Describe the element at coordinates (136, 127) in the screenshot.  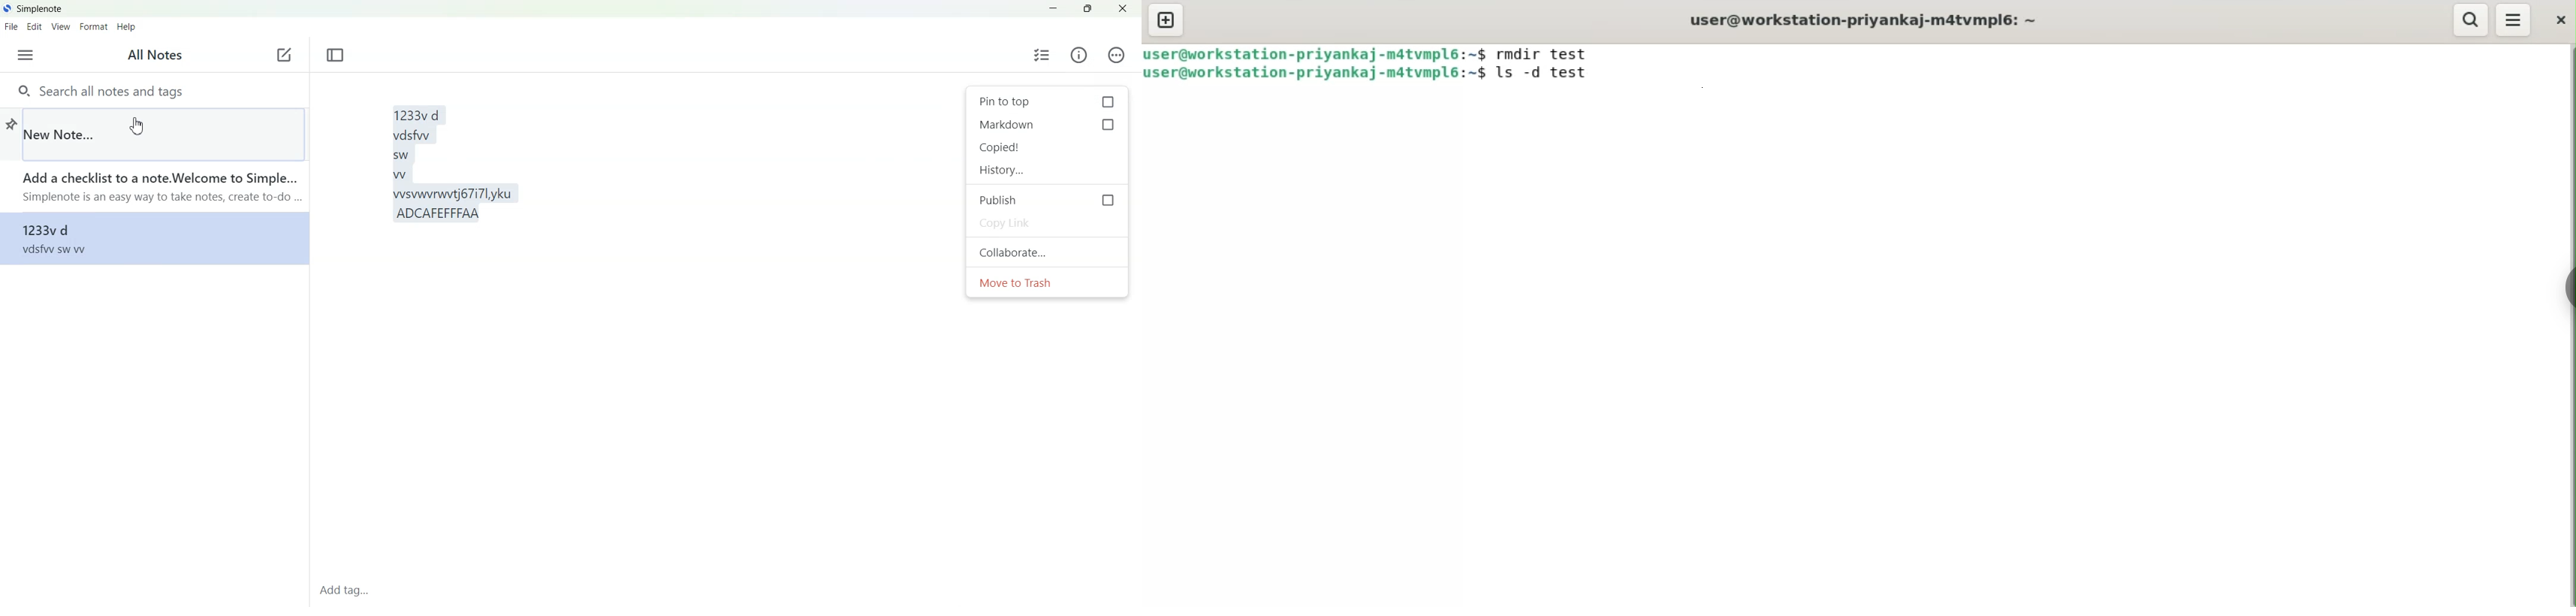
I see `Cursor` at that location.